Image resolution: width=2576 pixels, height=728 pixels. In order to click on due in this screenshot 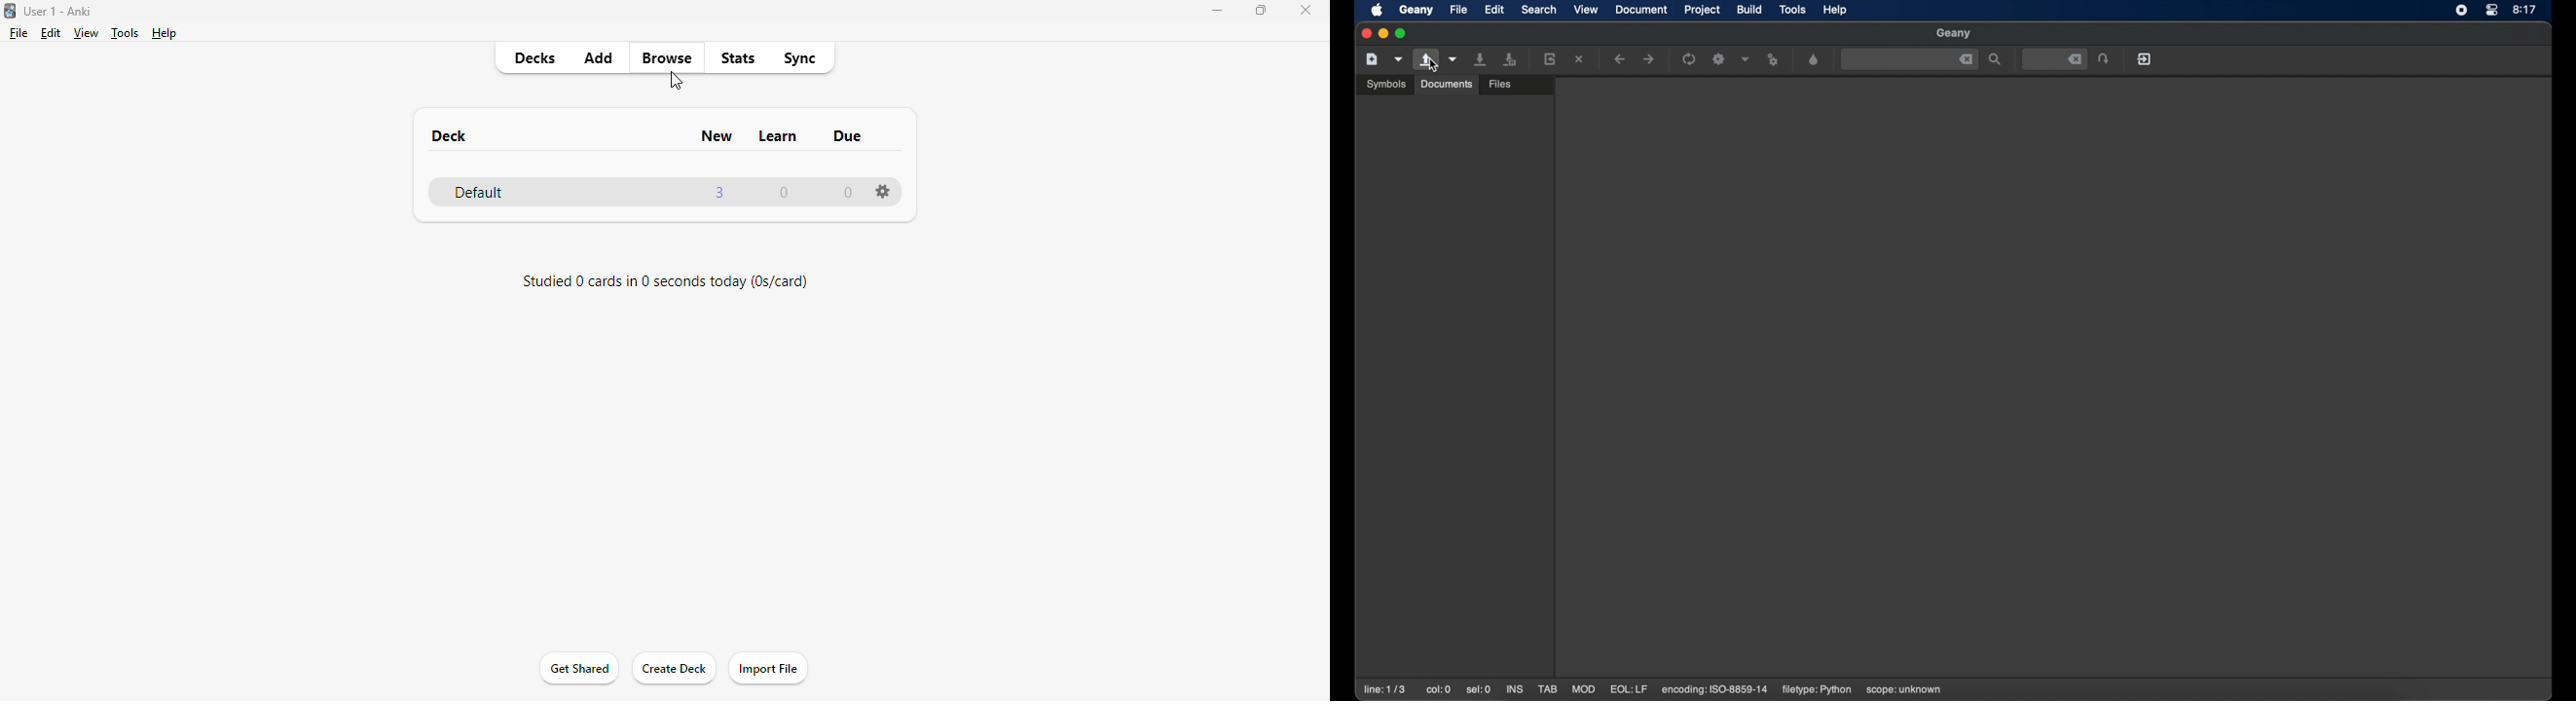, I will do `click(849, 136)`.